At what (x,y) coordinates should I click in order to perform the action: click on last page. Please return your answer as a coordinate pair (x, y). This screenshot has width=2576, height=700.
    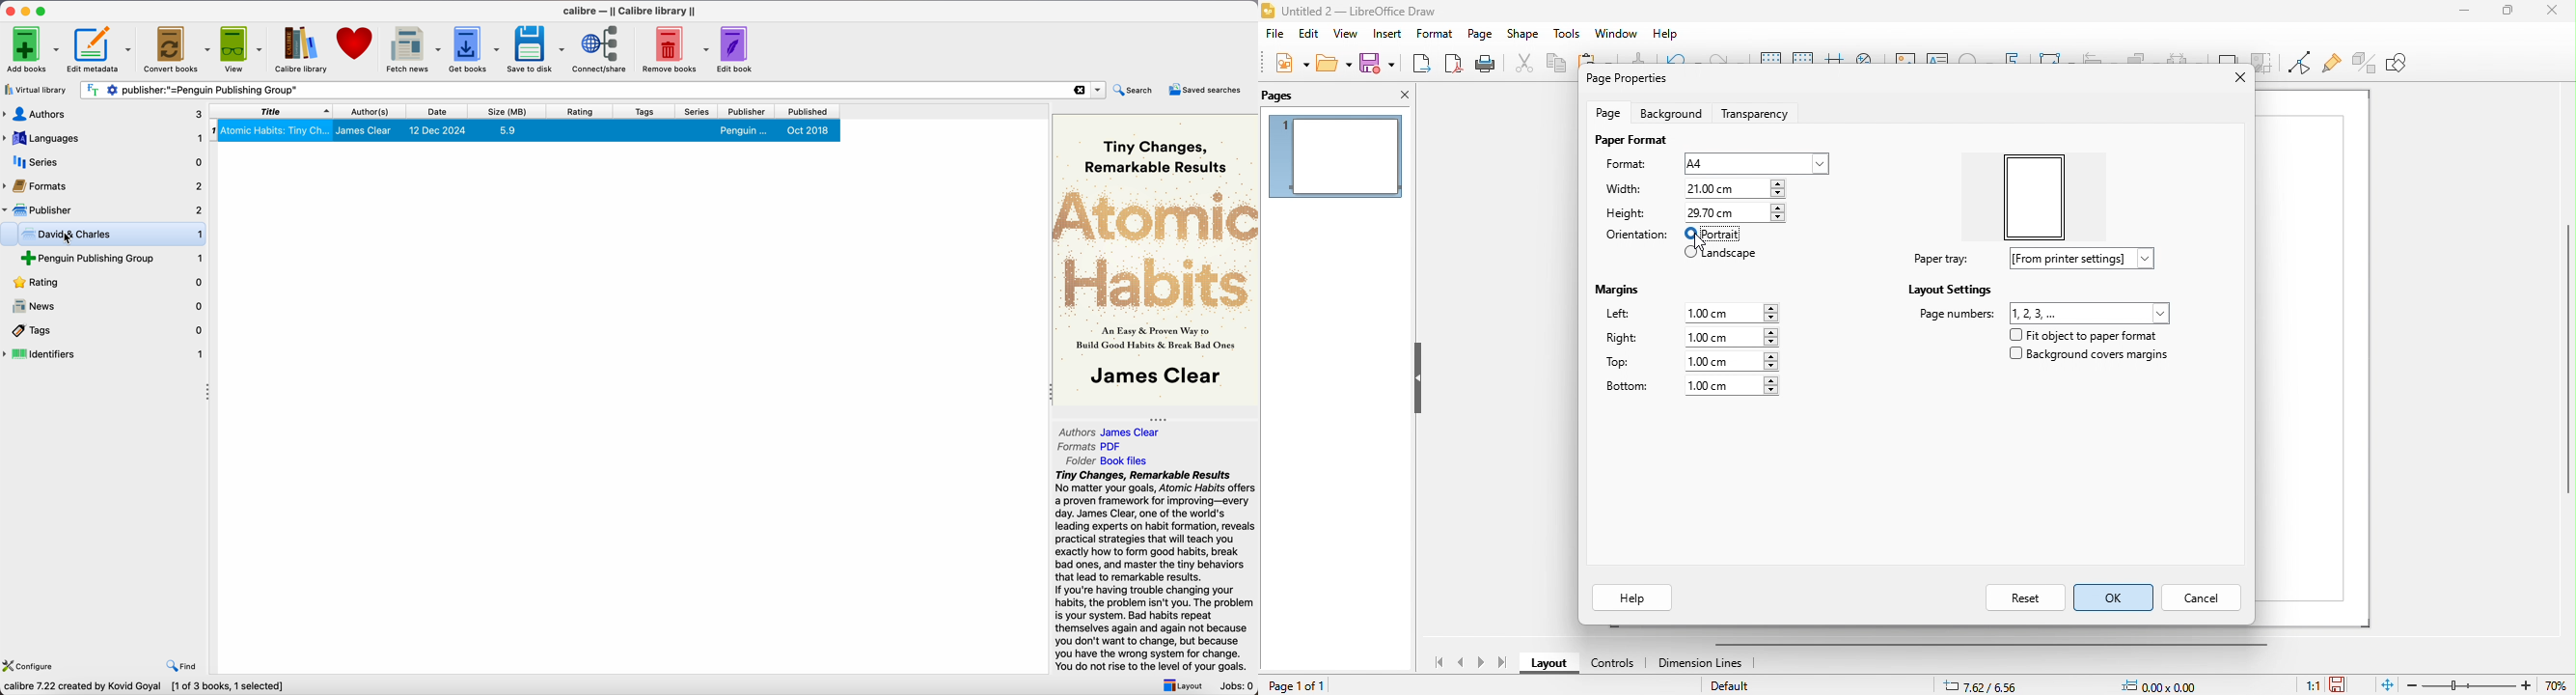
    Looking at the image, I should click on (1502, 663).